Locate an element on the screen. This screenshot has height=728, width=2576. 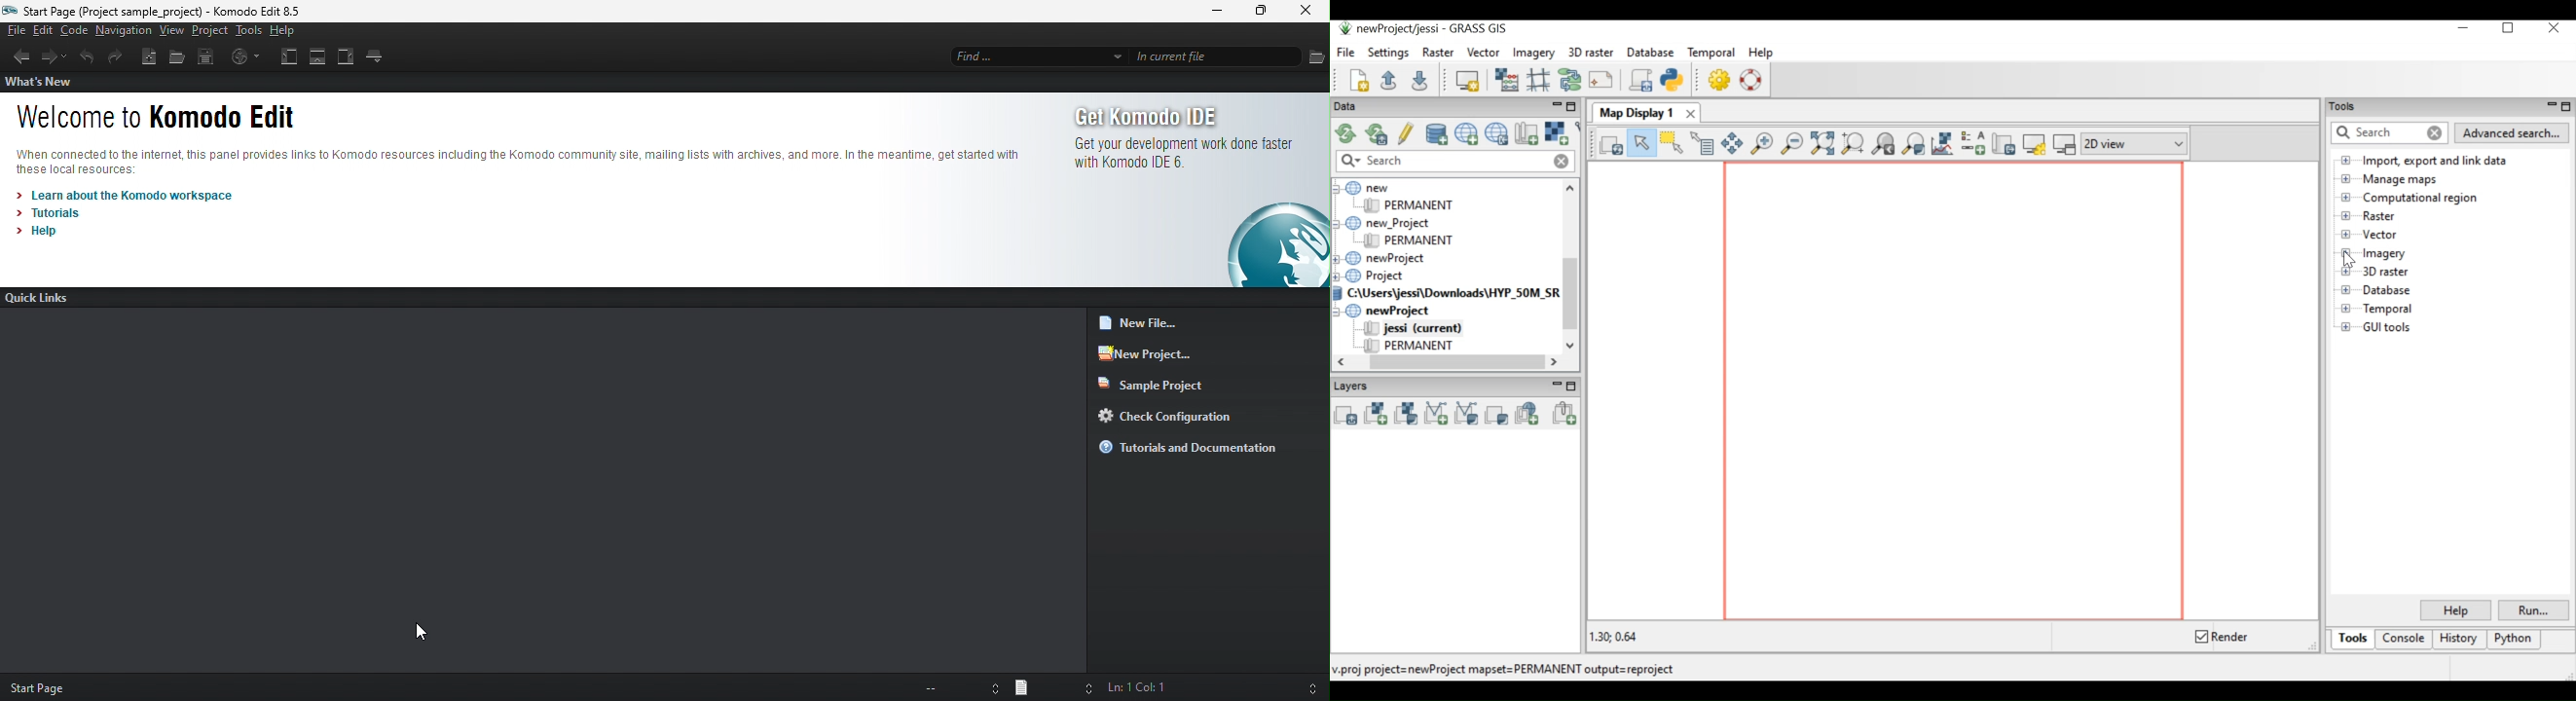
help is located at coordinates (40, 230).